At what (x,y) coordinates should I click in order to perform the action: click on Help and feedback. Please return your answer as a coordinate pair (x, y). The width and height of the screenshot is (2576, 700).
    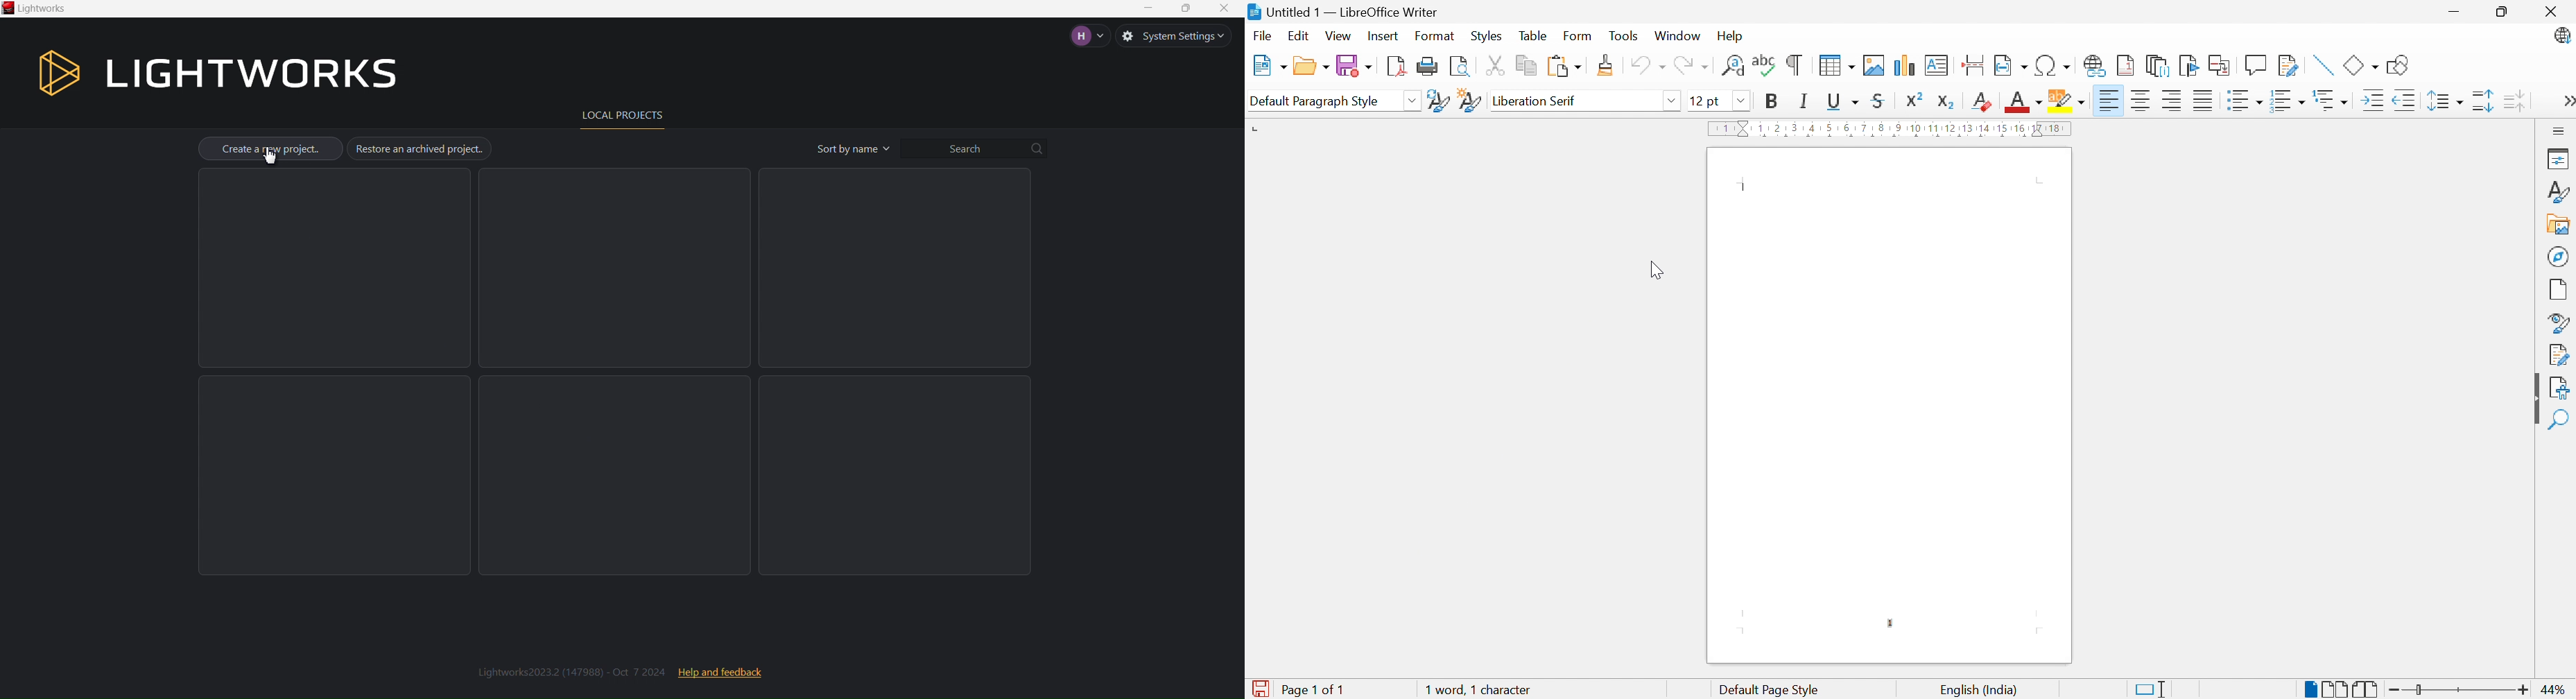
    Looking at the image, I should click on (719, 672).